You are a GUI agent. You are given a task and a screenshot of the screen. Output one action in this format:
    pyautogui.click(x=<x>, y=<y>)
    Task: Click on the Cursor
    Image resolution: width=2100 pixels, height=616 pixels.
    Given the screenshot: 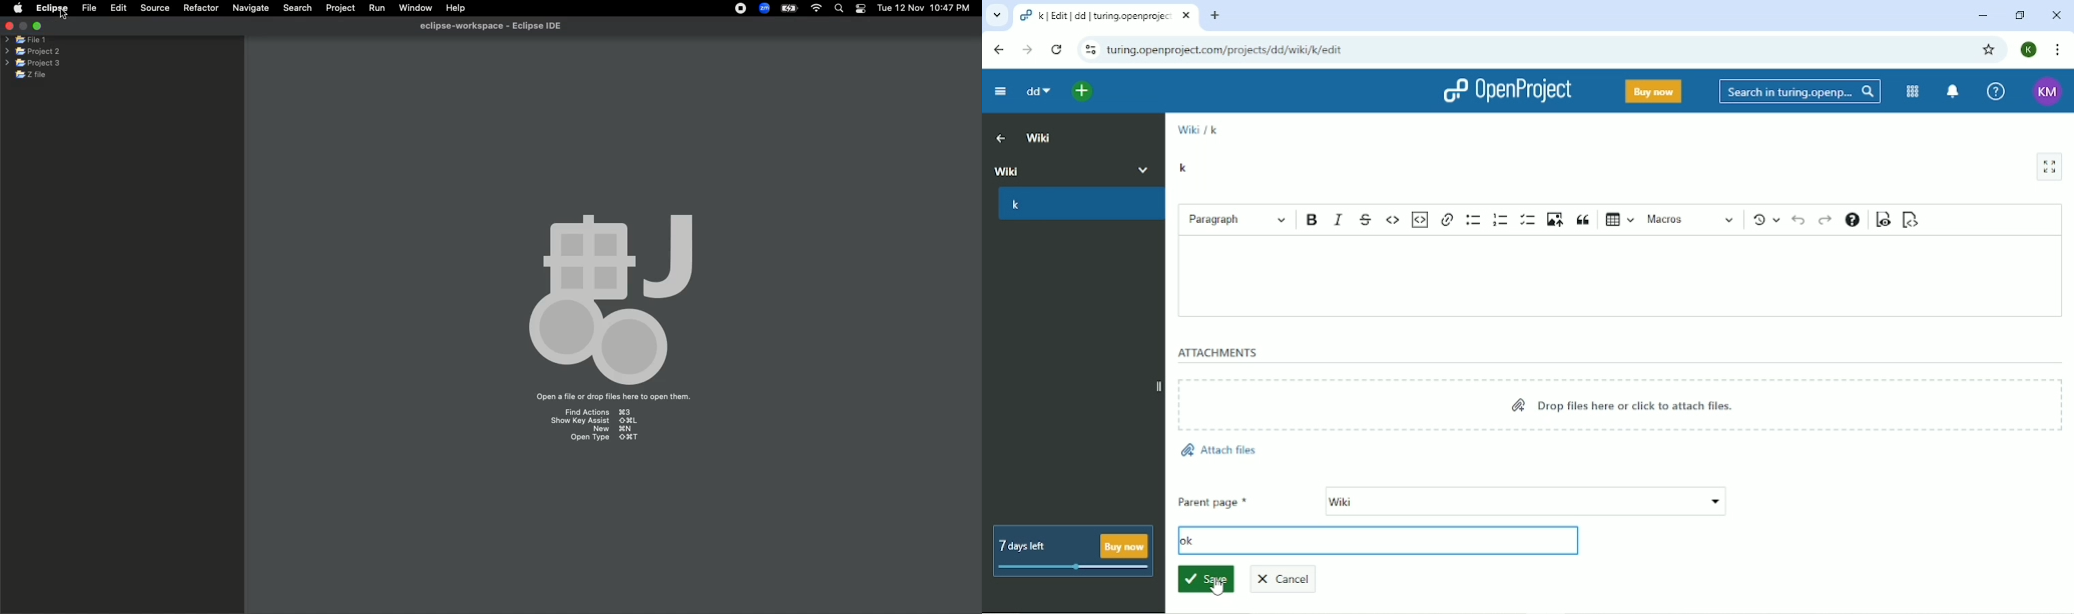 What is the action you would take?
    pyautogui.click(x=1217, y=585)
    